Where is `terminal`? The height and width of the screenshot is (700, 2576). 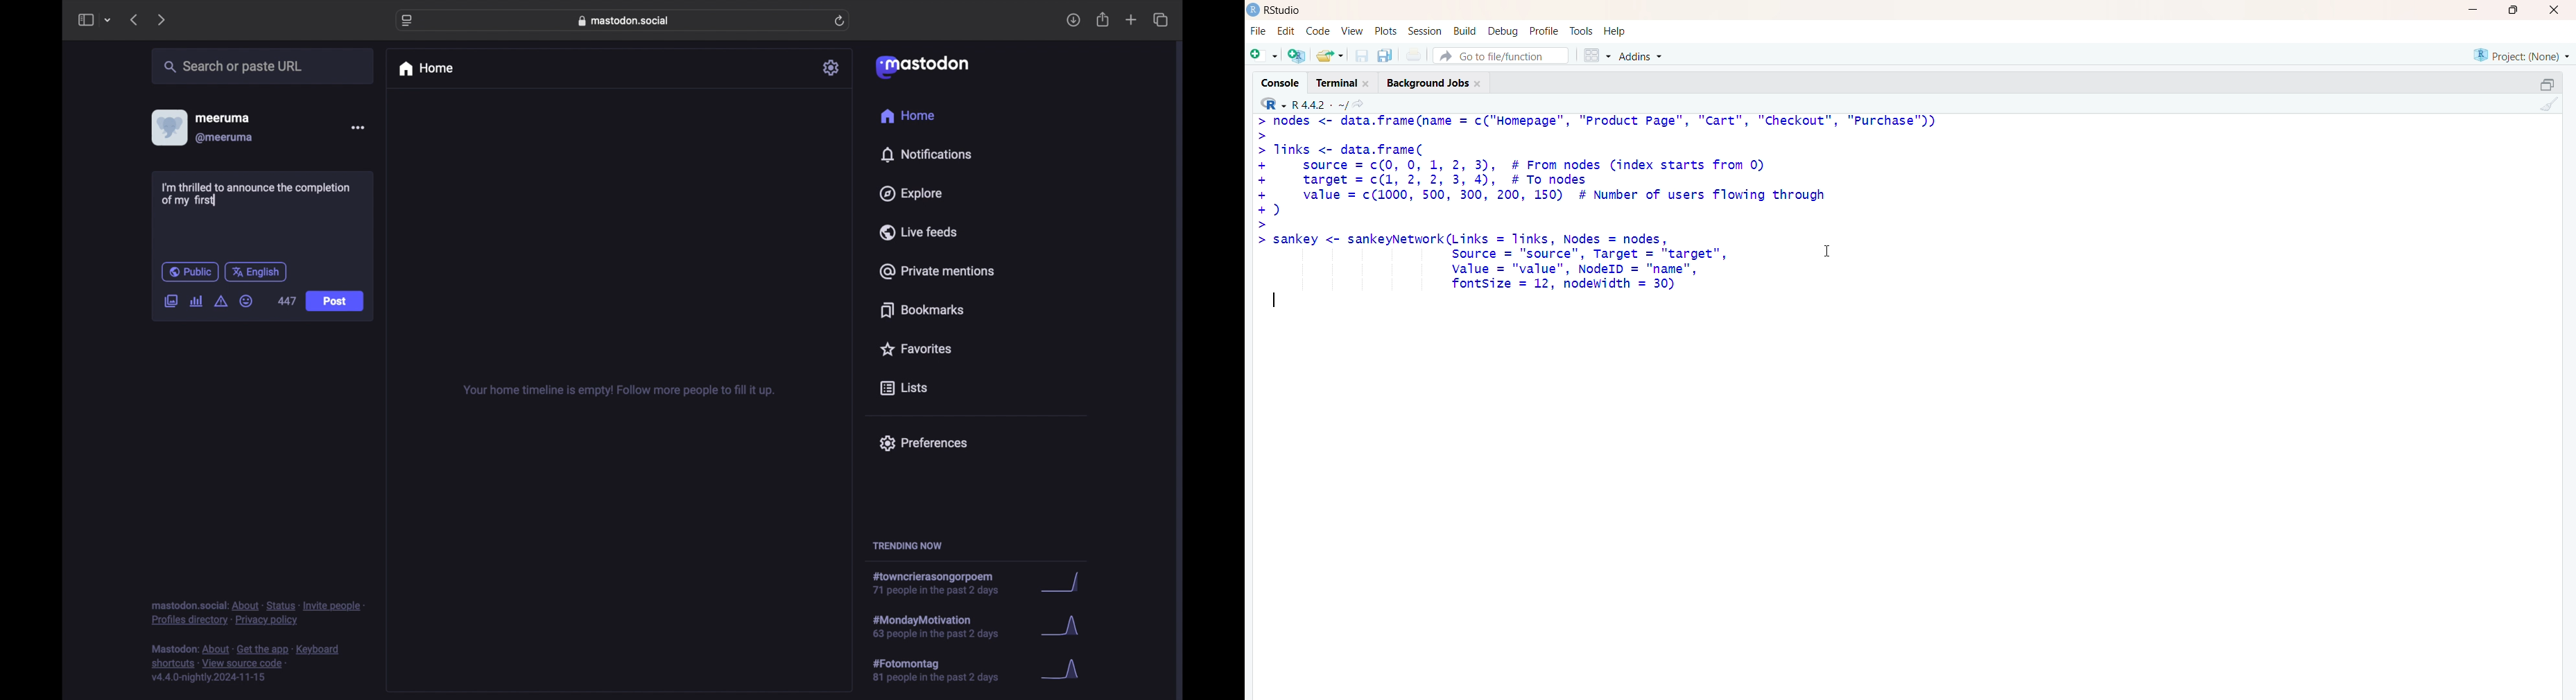
terminal is located at coordinates (1340, 82).